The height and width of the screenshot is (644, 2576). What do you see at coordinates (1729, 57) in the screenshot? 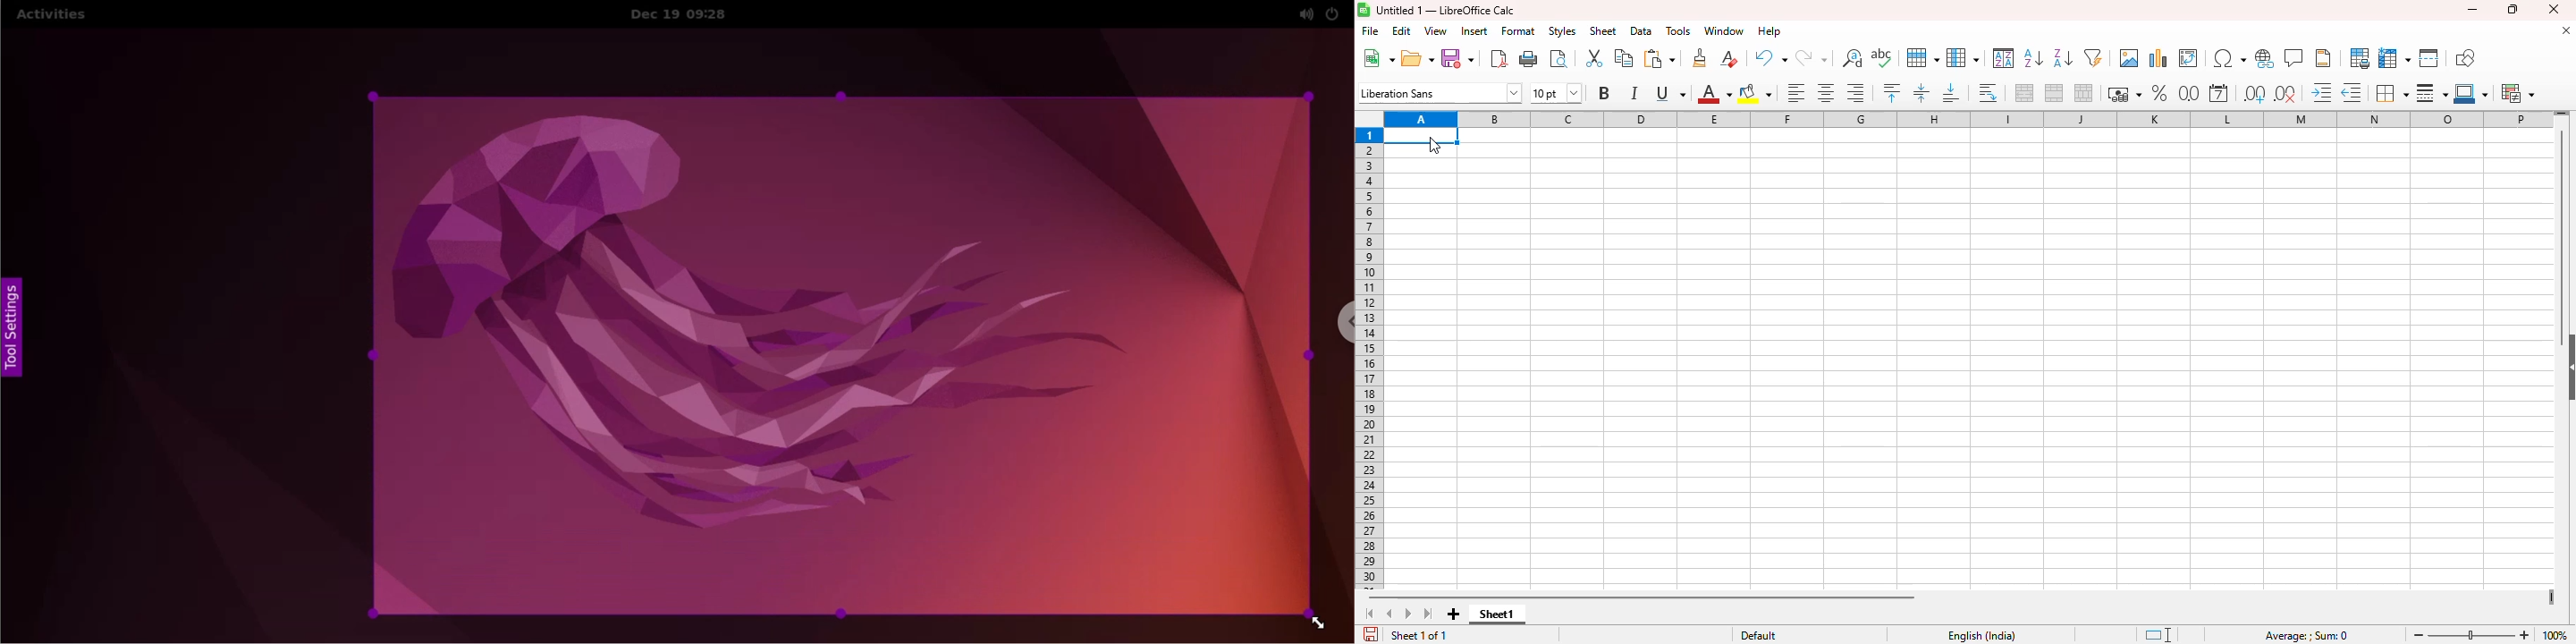
I see `clear direct formatting` at bounding box center [1729, 57].